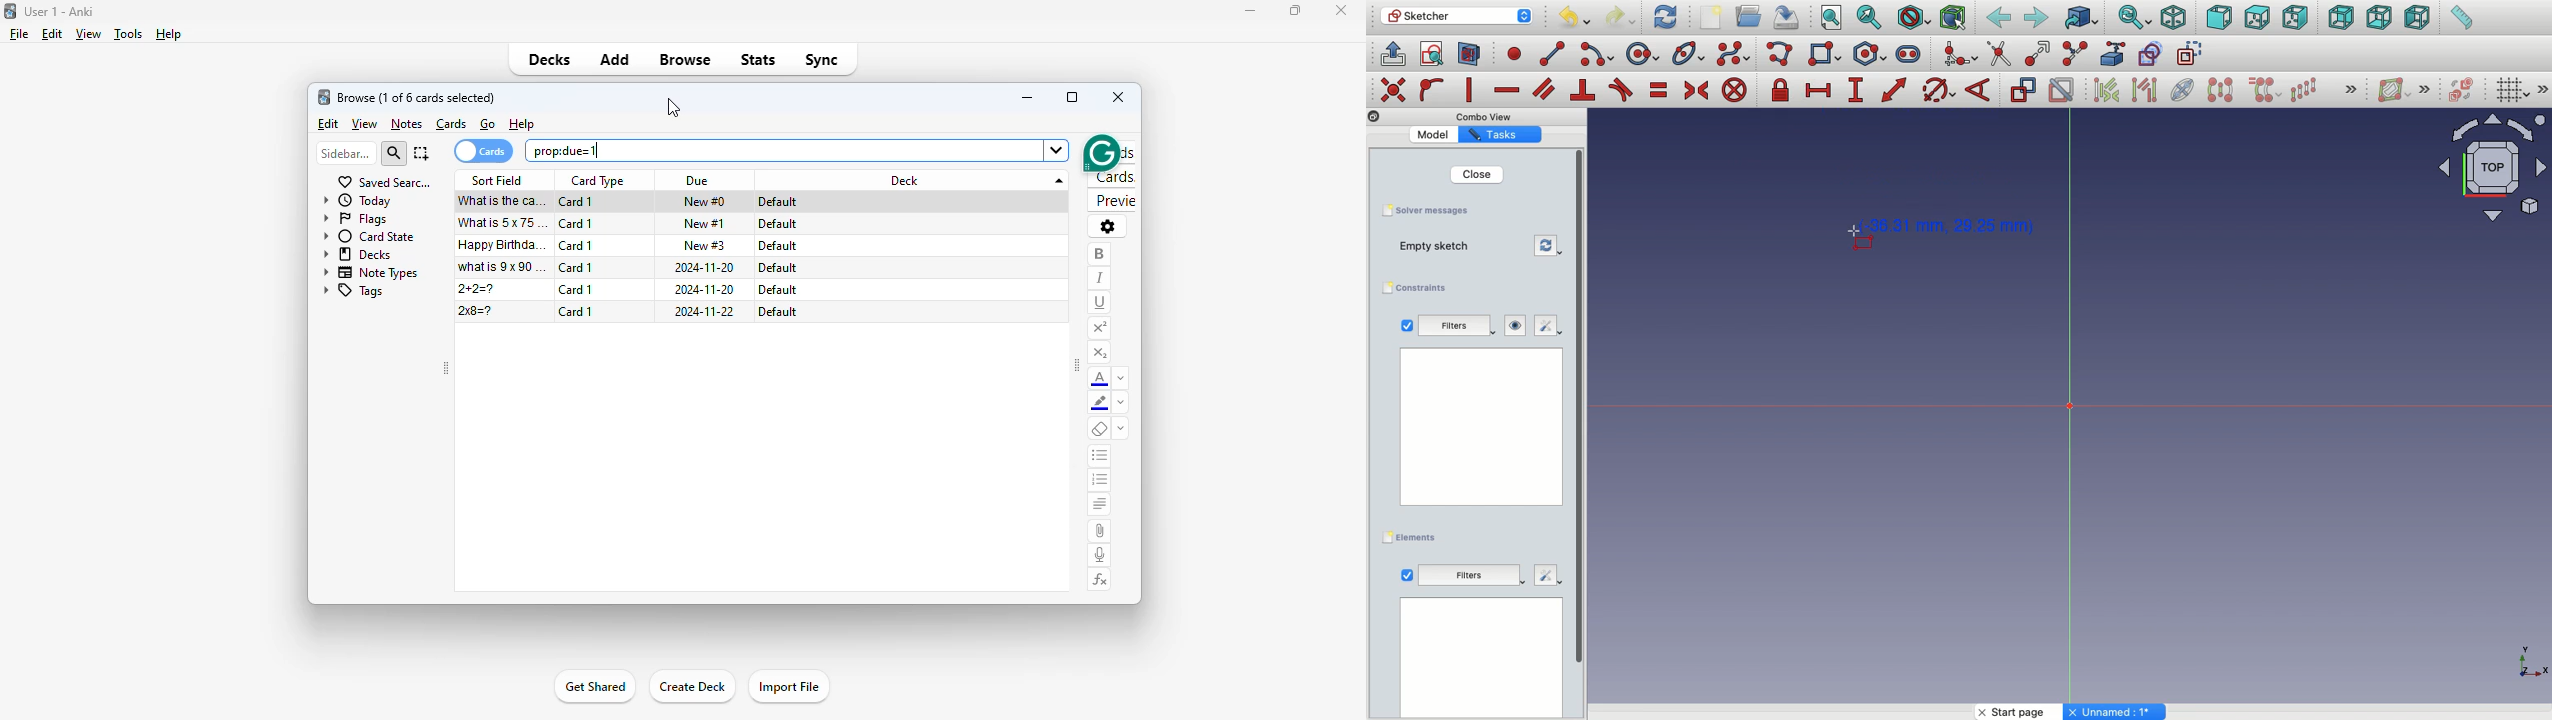  Describe the element at coordinates (2461, 19) in the screenshot. I see `Measure` at that location.